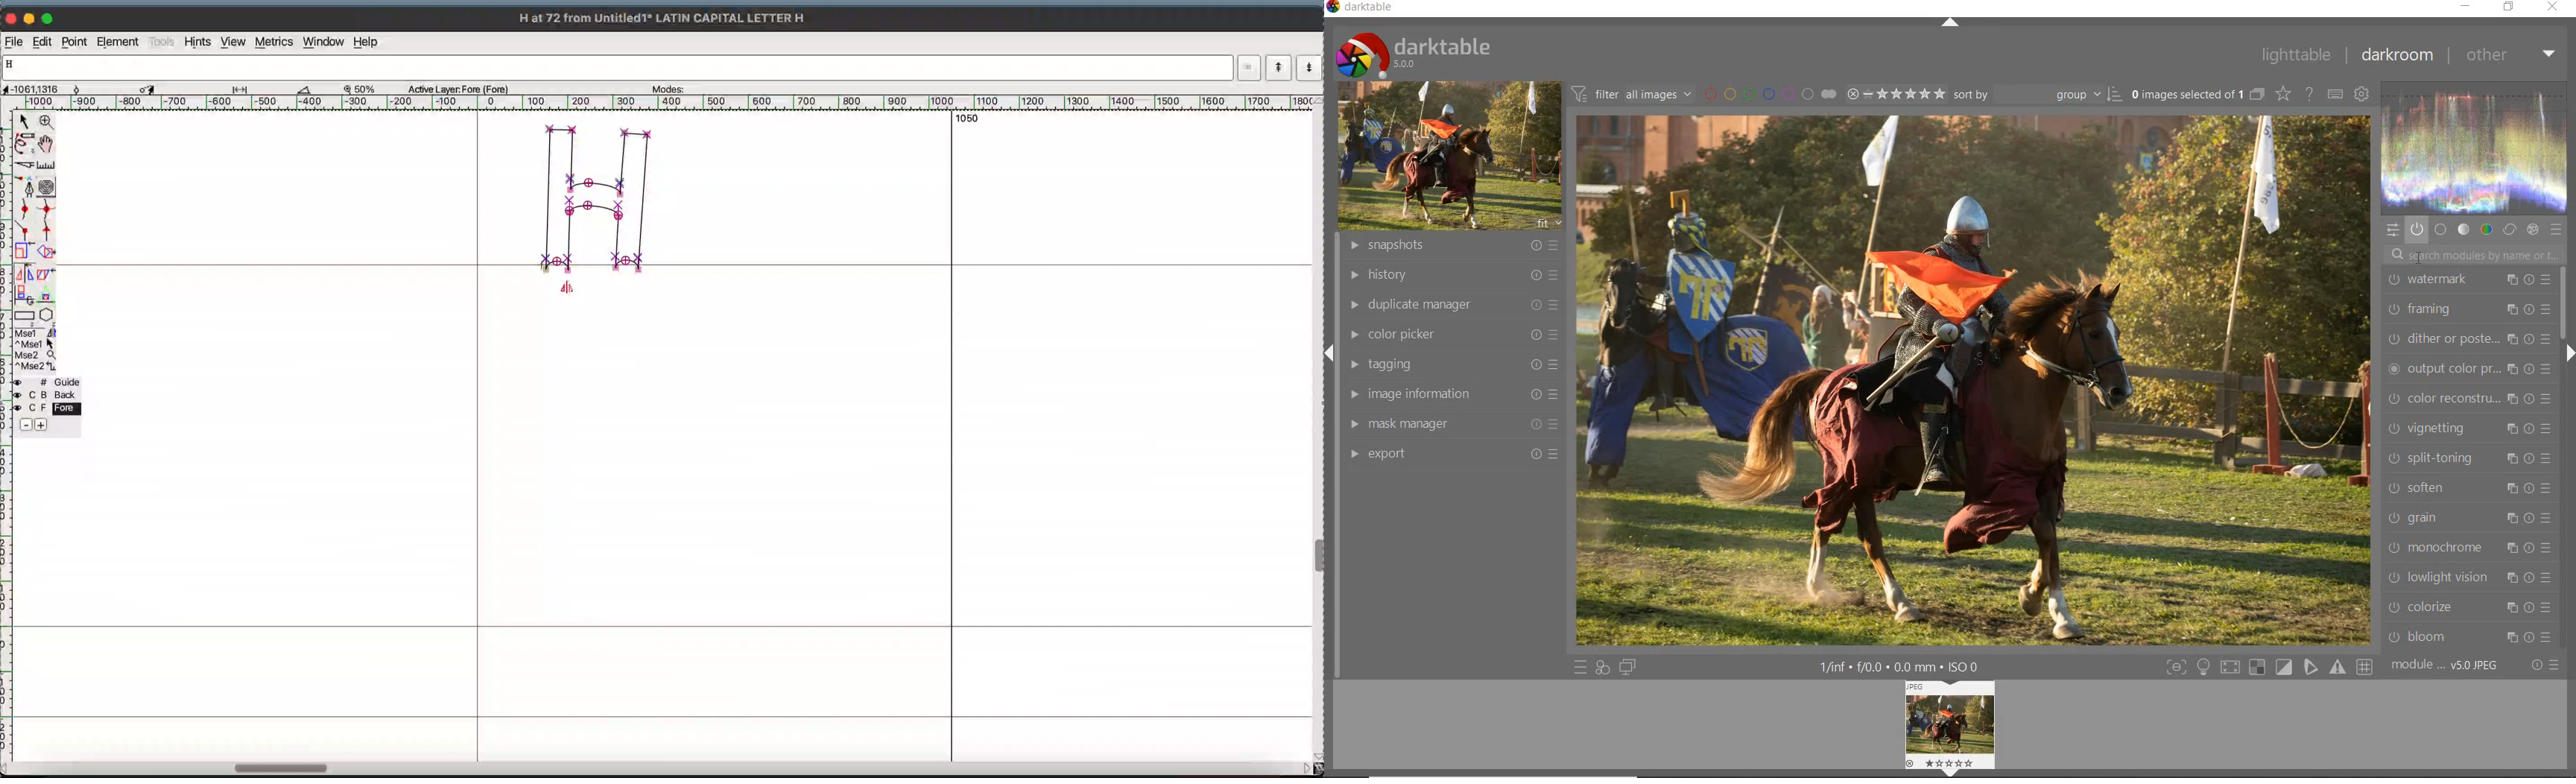 The image size is (2576, 784). Describe the element at coordinates (2470, 576) in the screenshot. I see `lowlight vision` at that location.